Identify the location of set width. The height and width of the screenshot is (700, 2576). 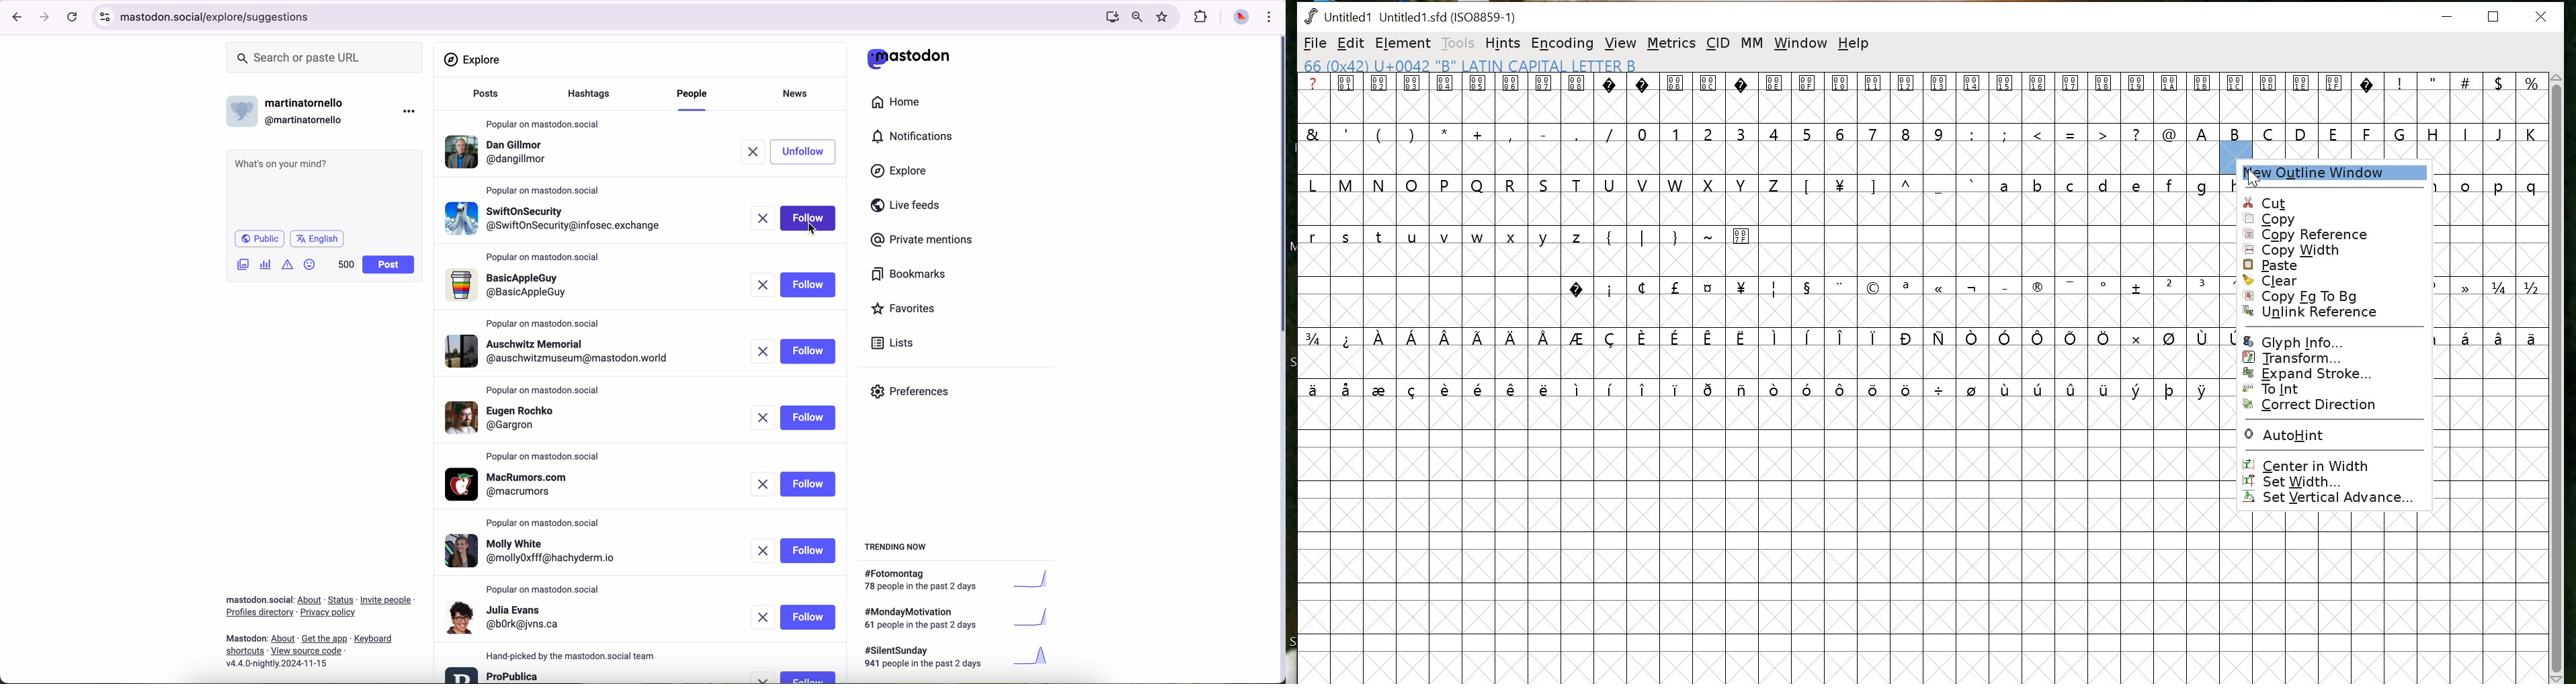
(2331, 481).